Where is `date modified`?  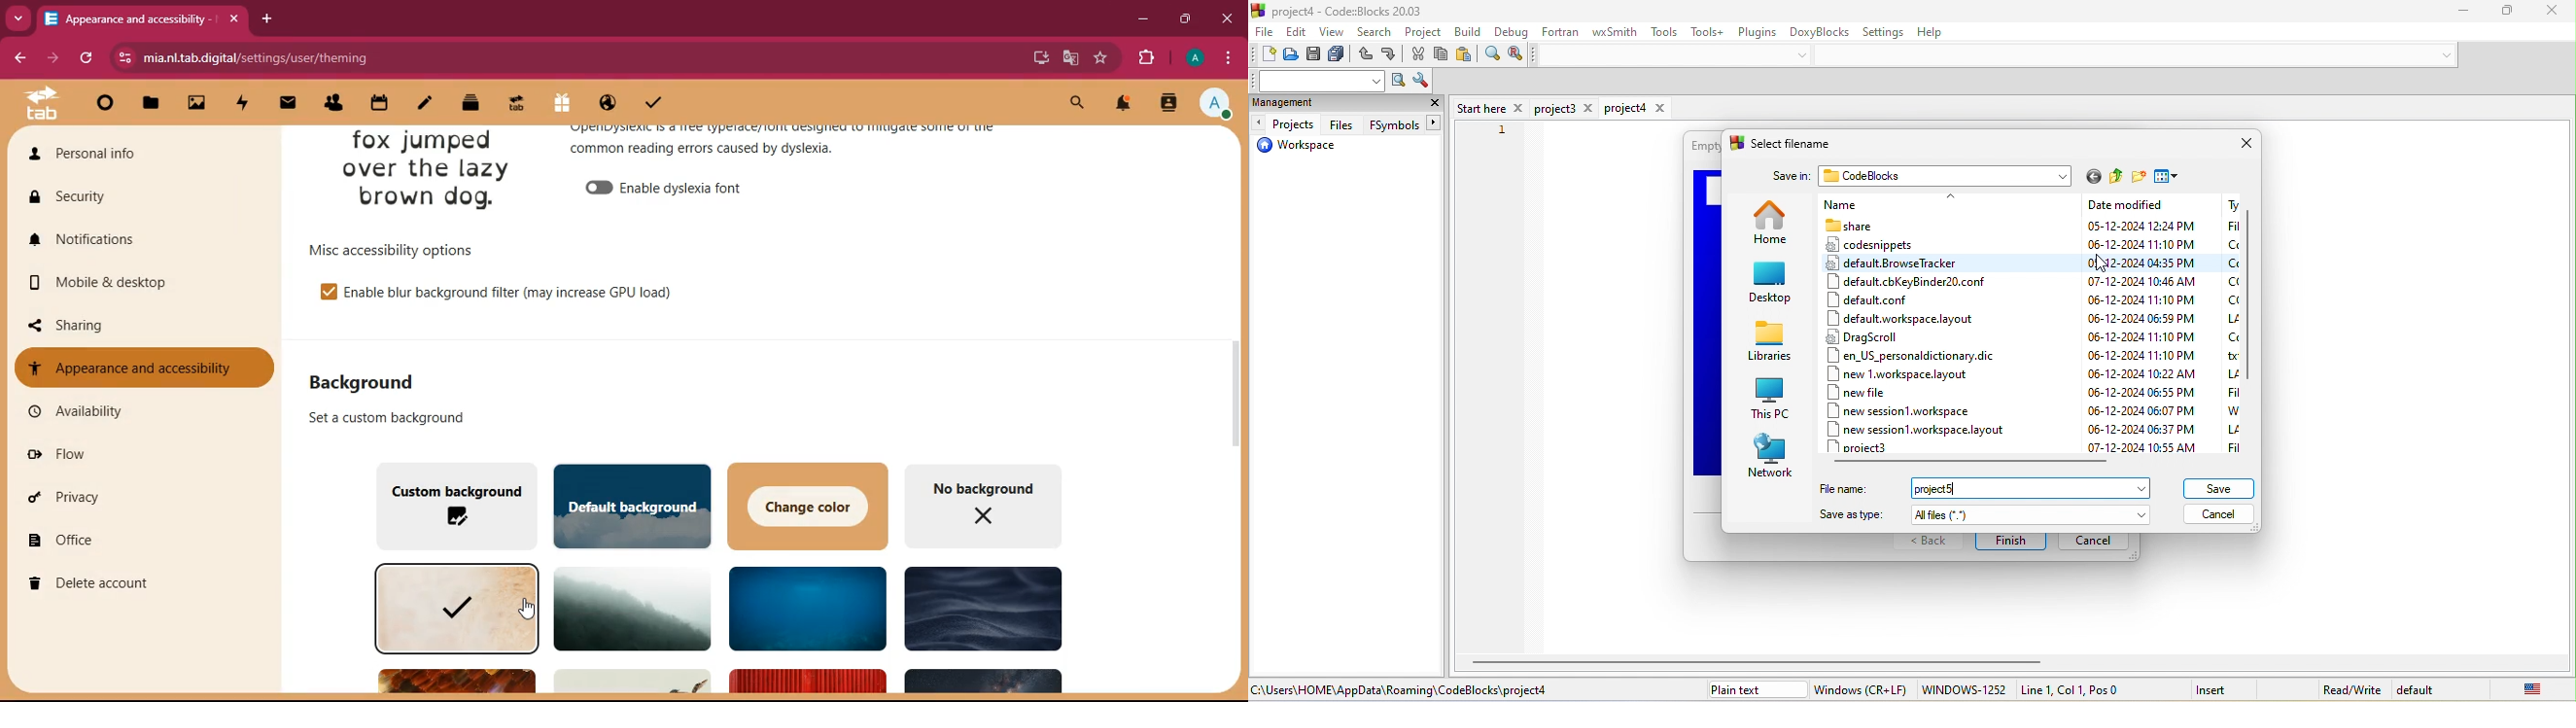
date modified is located at coordinates (2142, 327).